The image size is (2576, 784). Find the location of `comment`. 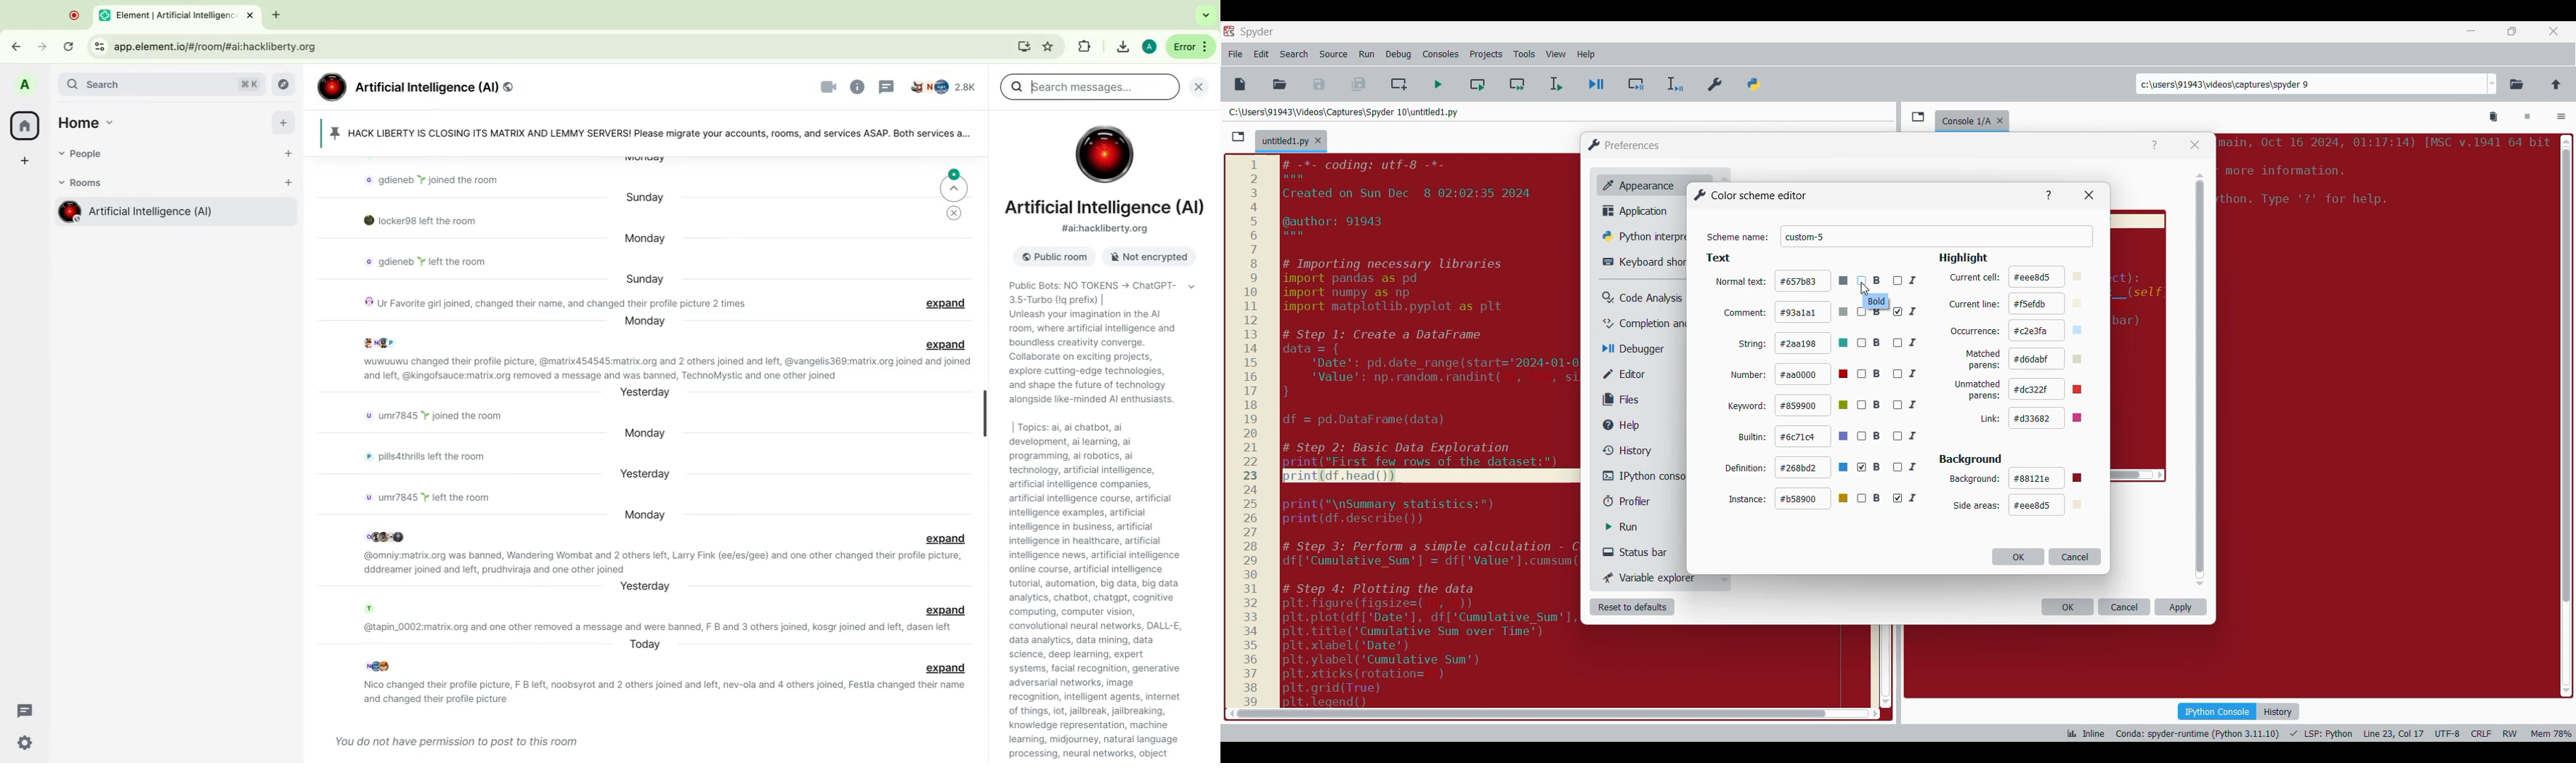

comment is located at coordinates (1744, 312).